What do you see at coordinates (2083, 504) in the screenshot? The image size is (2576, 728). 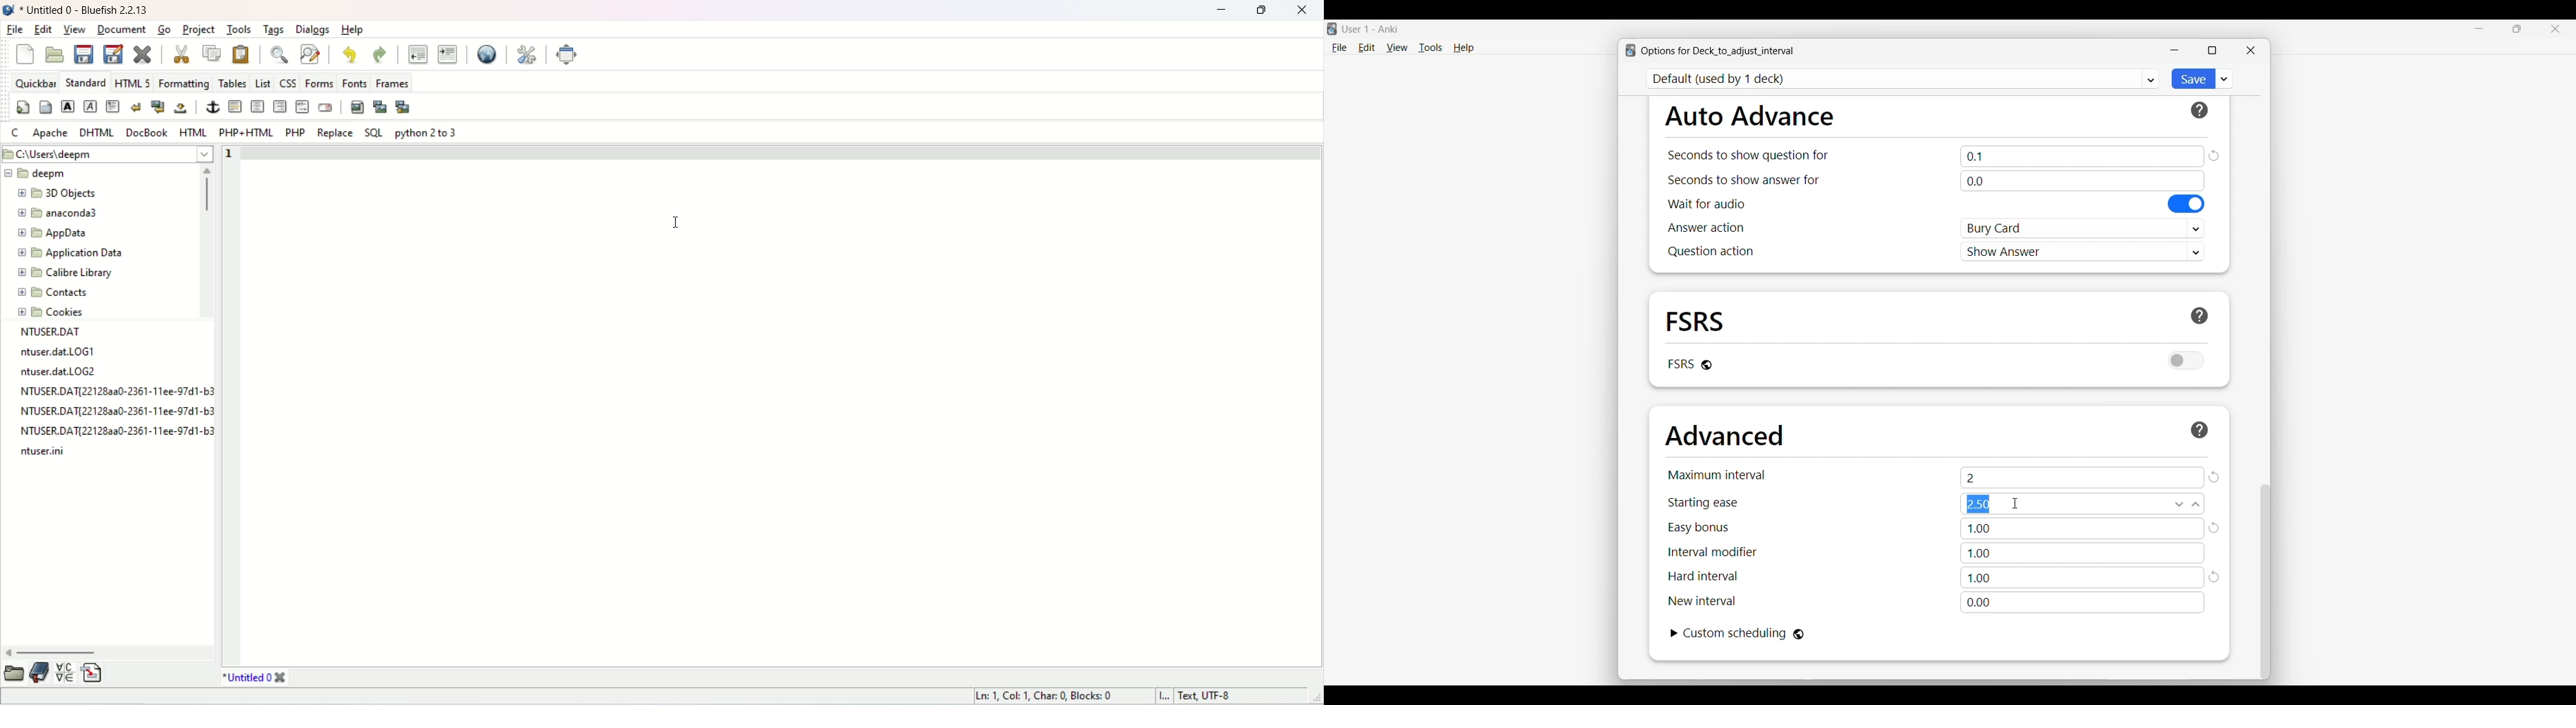 I see `2.50` at bounding box center [2083, 504].